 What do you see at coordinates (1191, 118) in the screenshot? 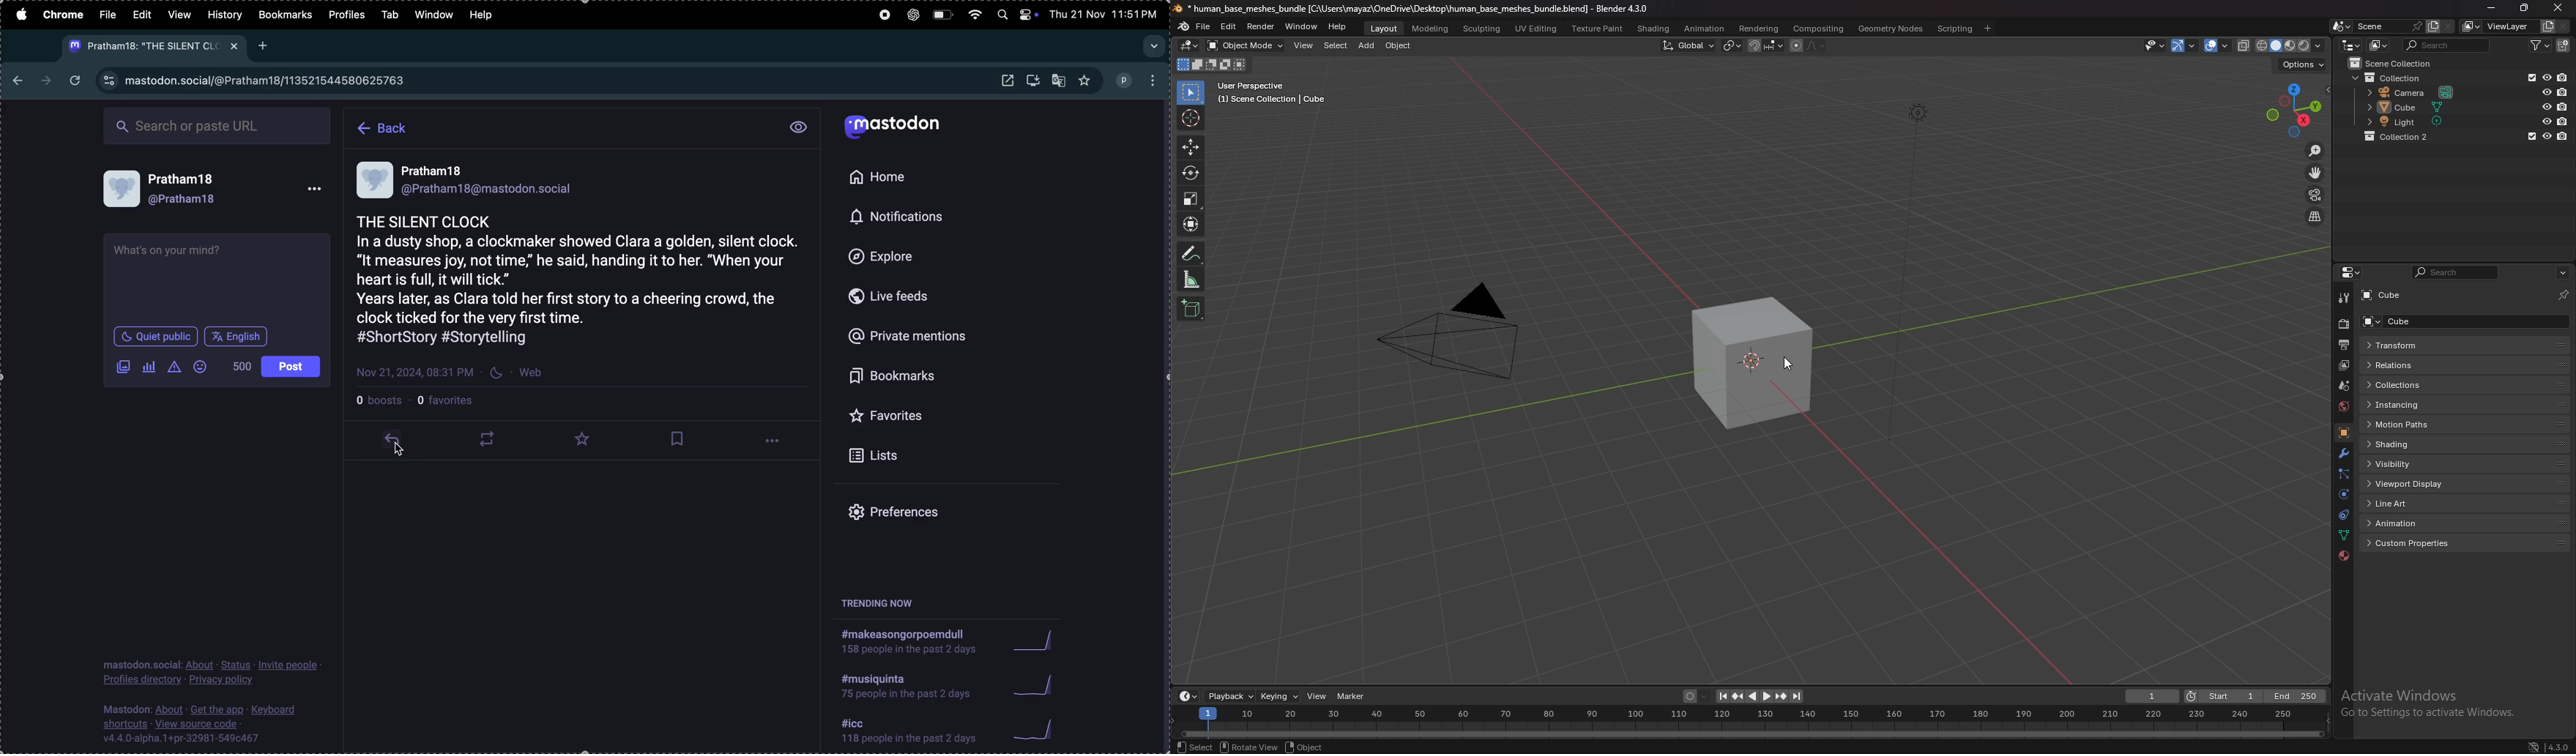
I see `cursor` at bounding box center [1191, 118].